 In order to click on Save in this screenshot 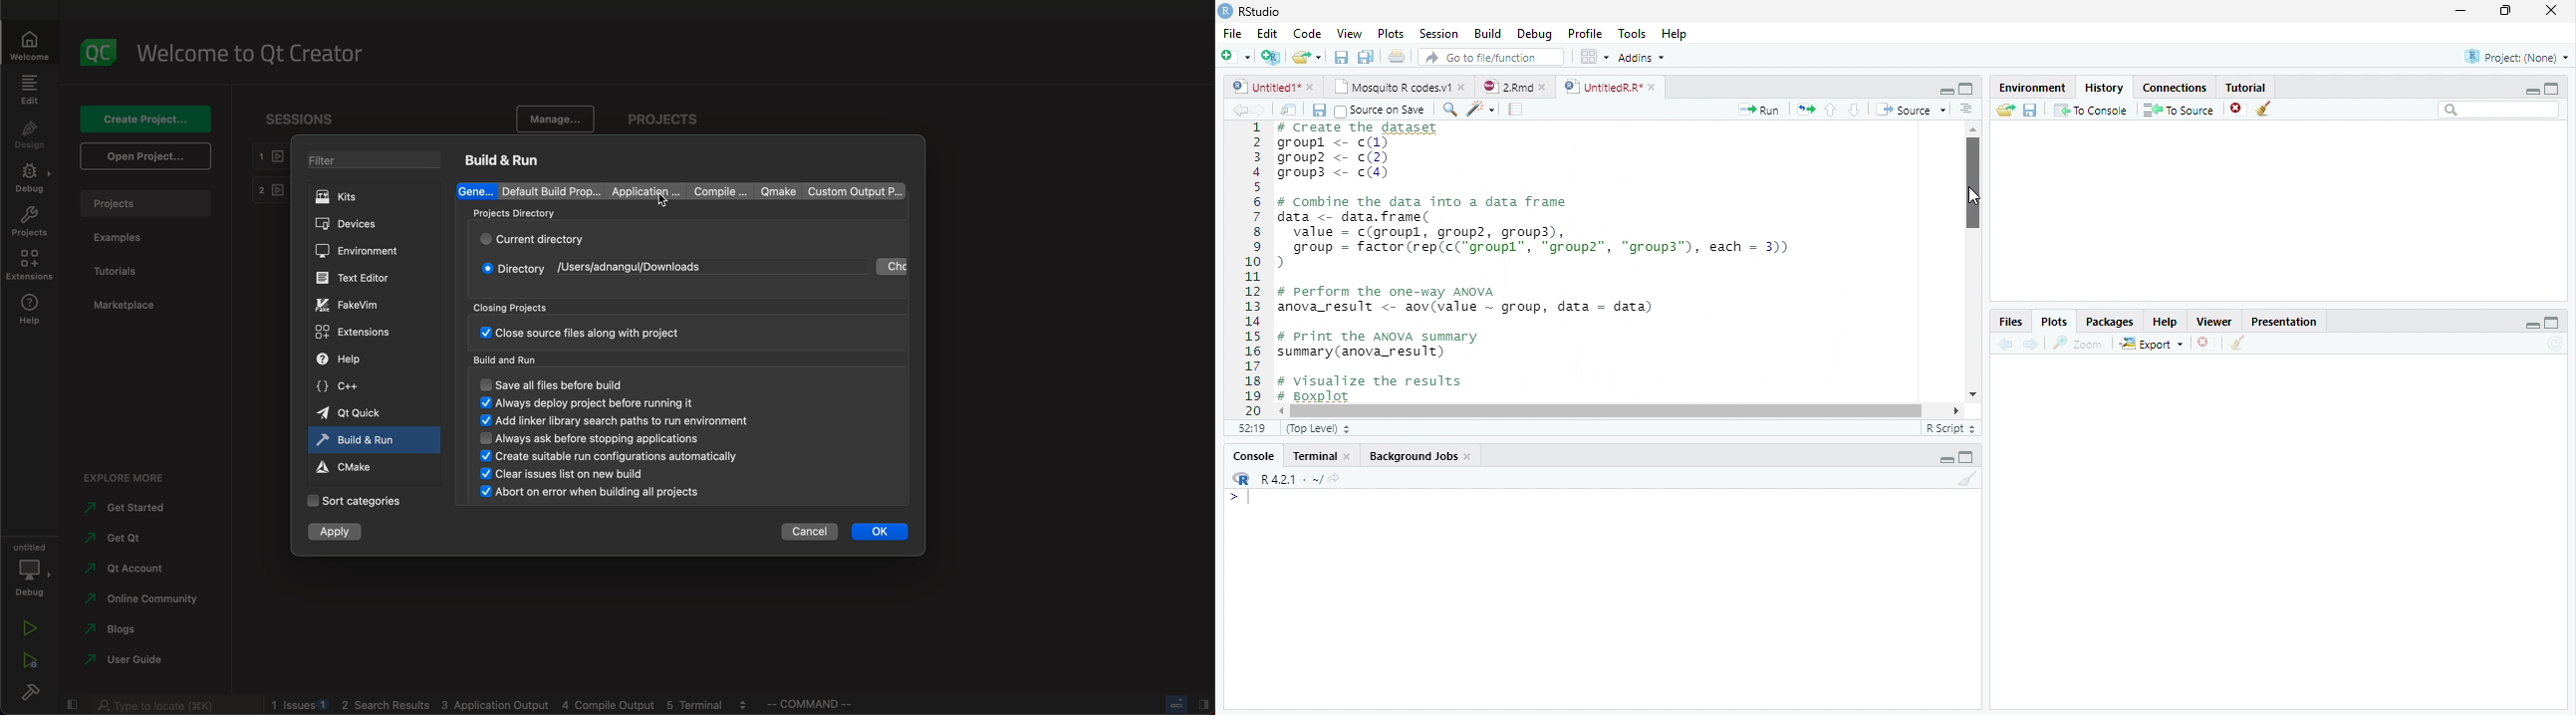, I will do `click(1343, 58)`.